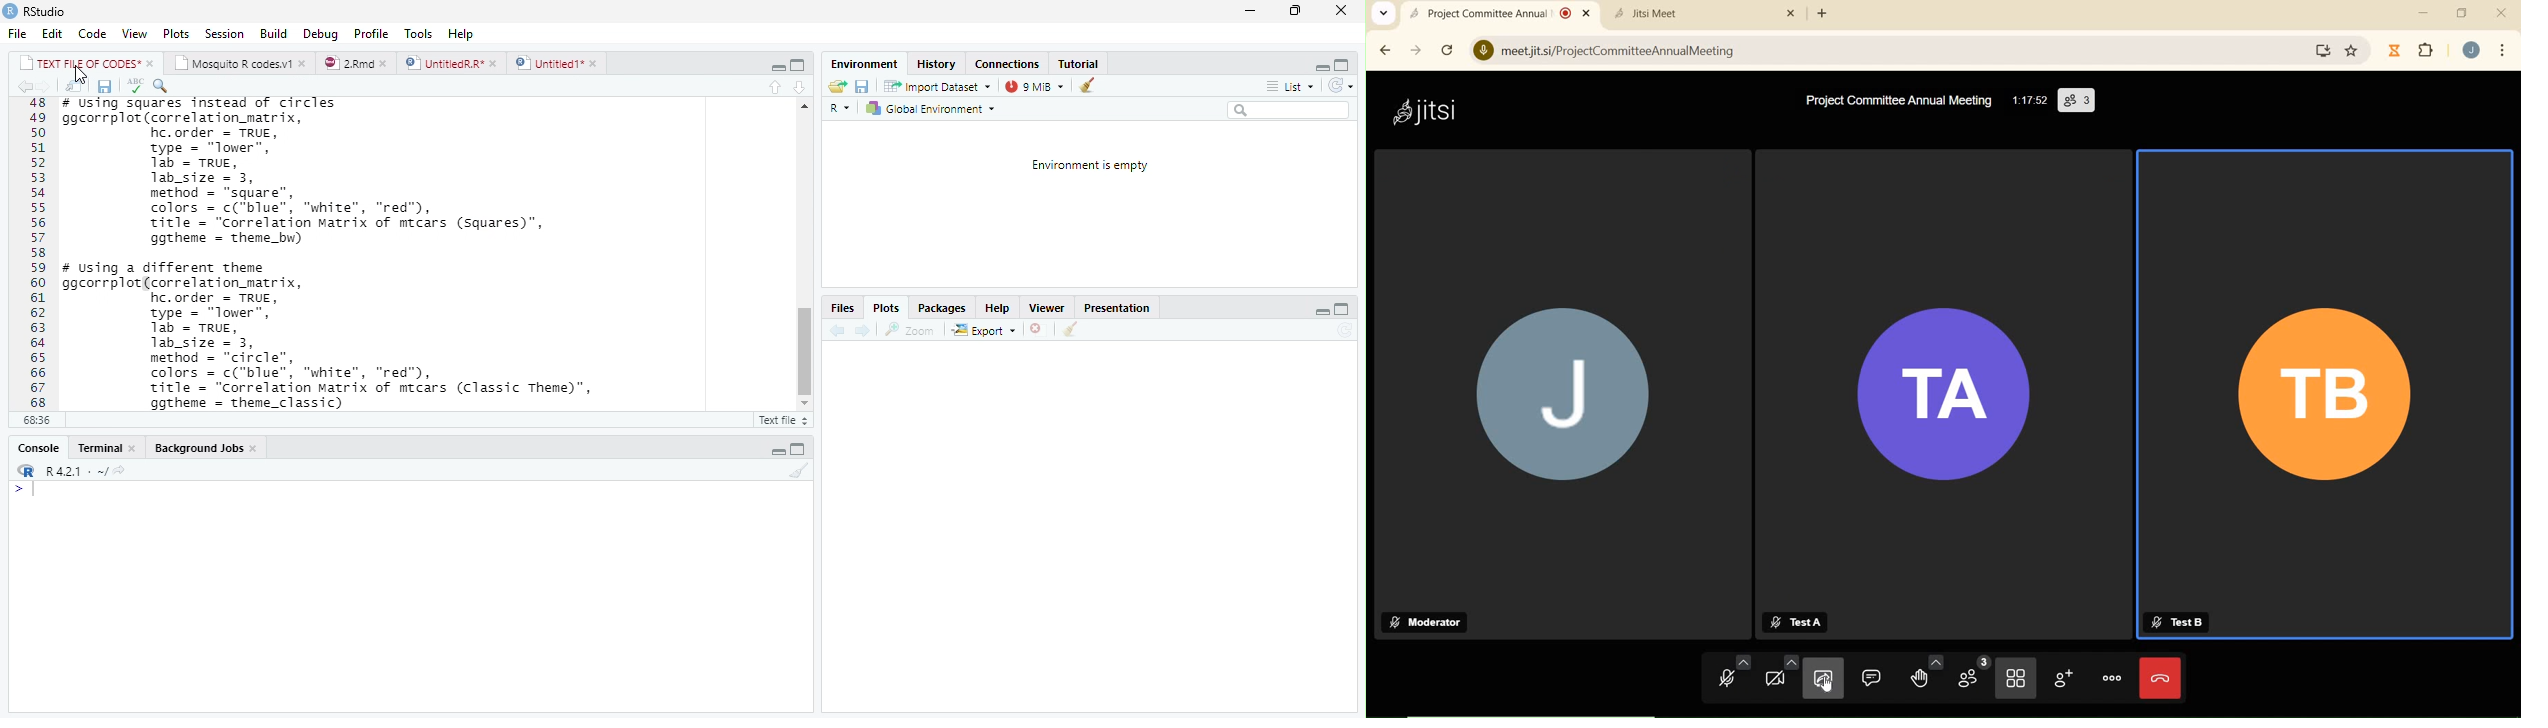 This screenshot has width=2548, height=728. I want to click on hide console, so click(1346, 65).